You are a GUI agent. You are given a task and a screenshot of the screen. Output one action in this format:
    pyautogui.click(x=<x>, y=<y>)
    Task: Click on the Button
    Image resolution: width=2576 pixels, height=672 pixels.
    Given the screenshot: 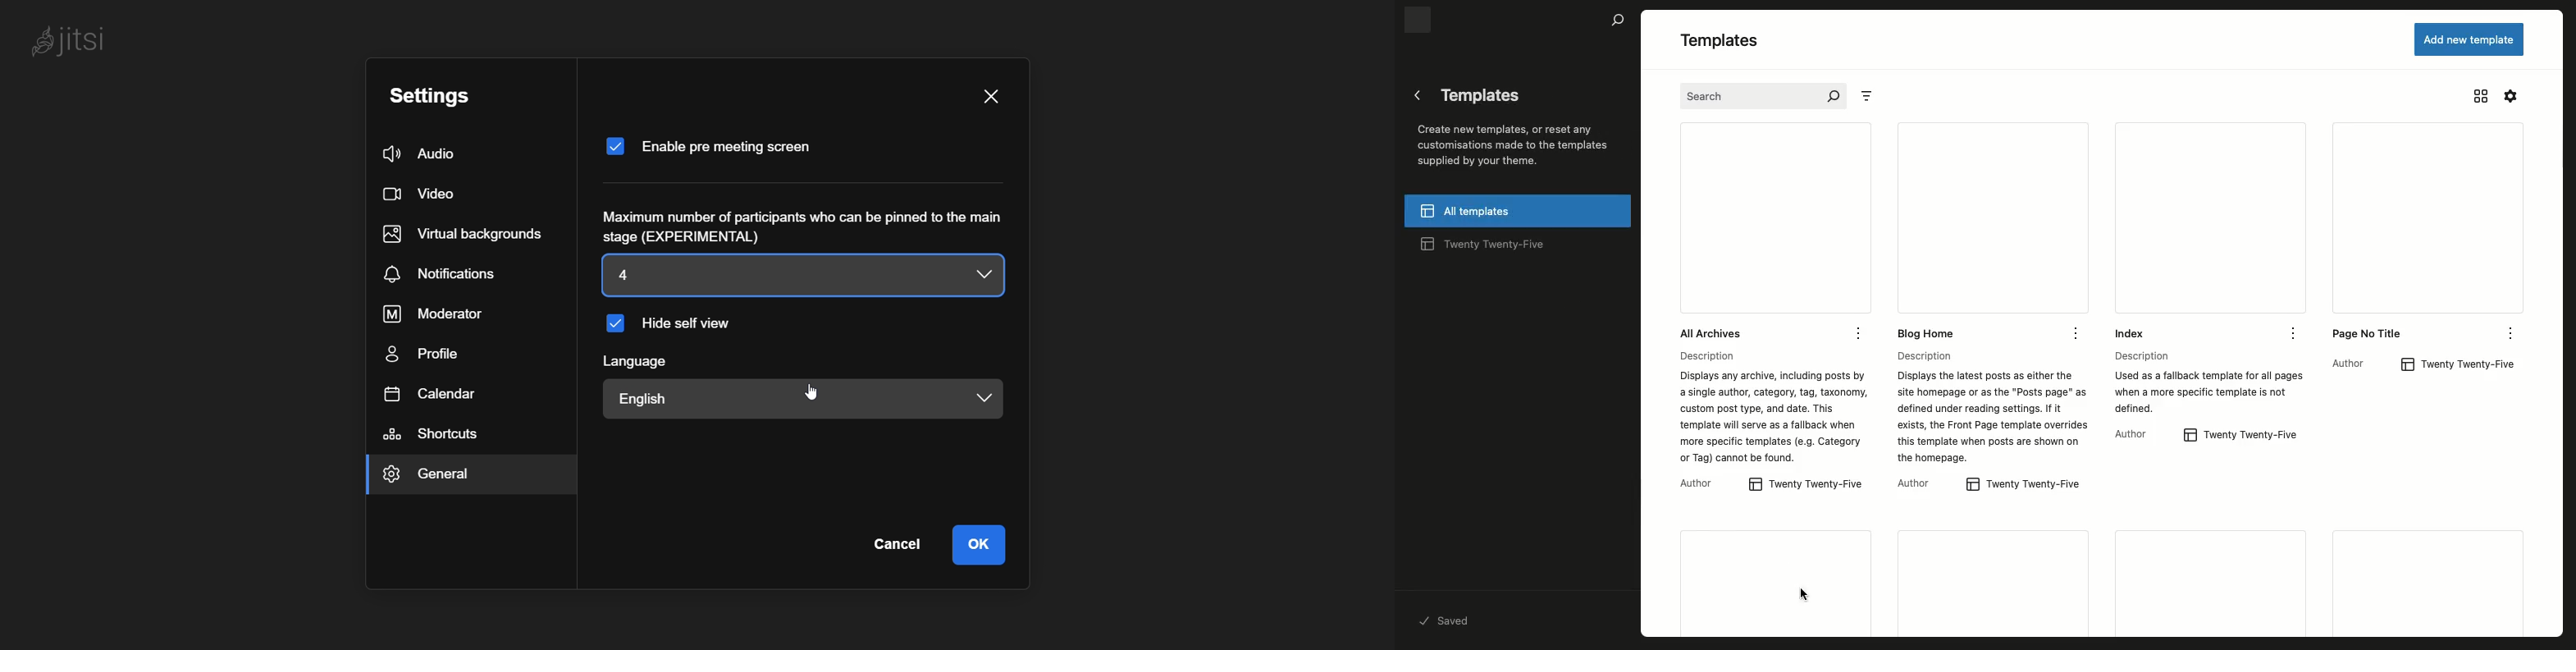 What is the action you would take?
    pyautogui.click(x=2189, y=435)
    